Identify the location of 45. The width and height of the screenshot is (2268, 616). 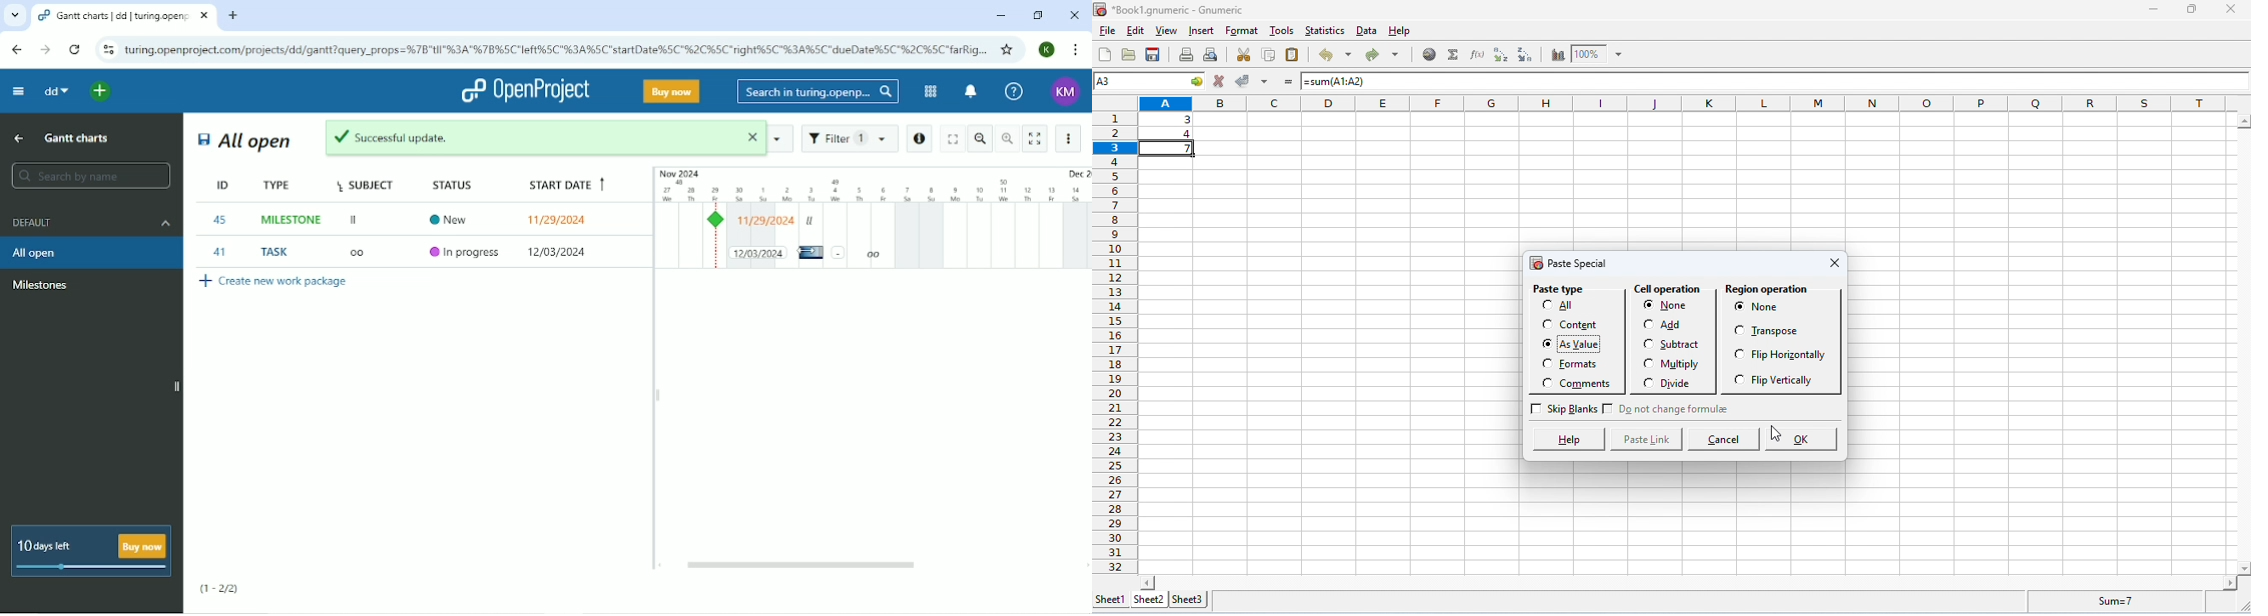
(221, 220).